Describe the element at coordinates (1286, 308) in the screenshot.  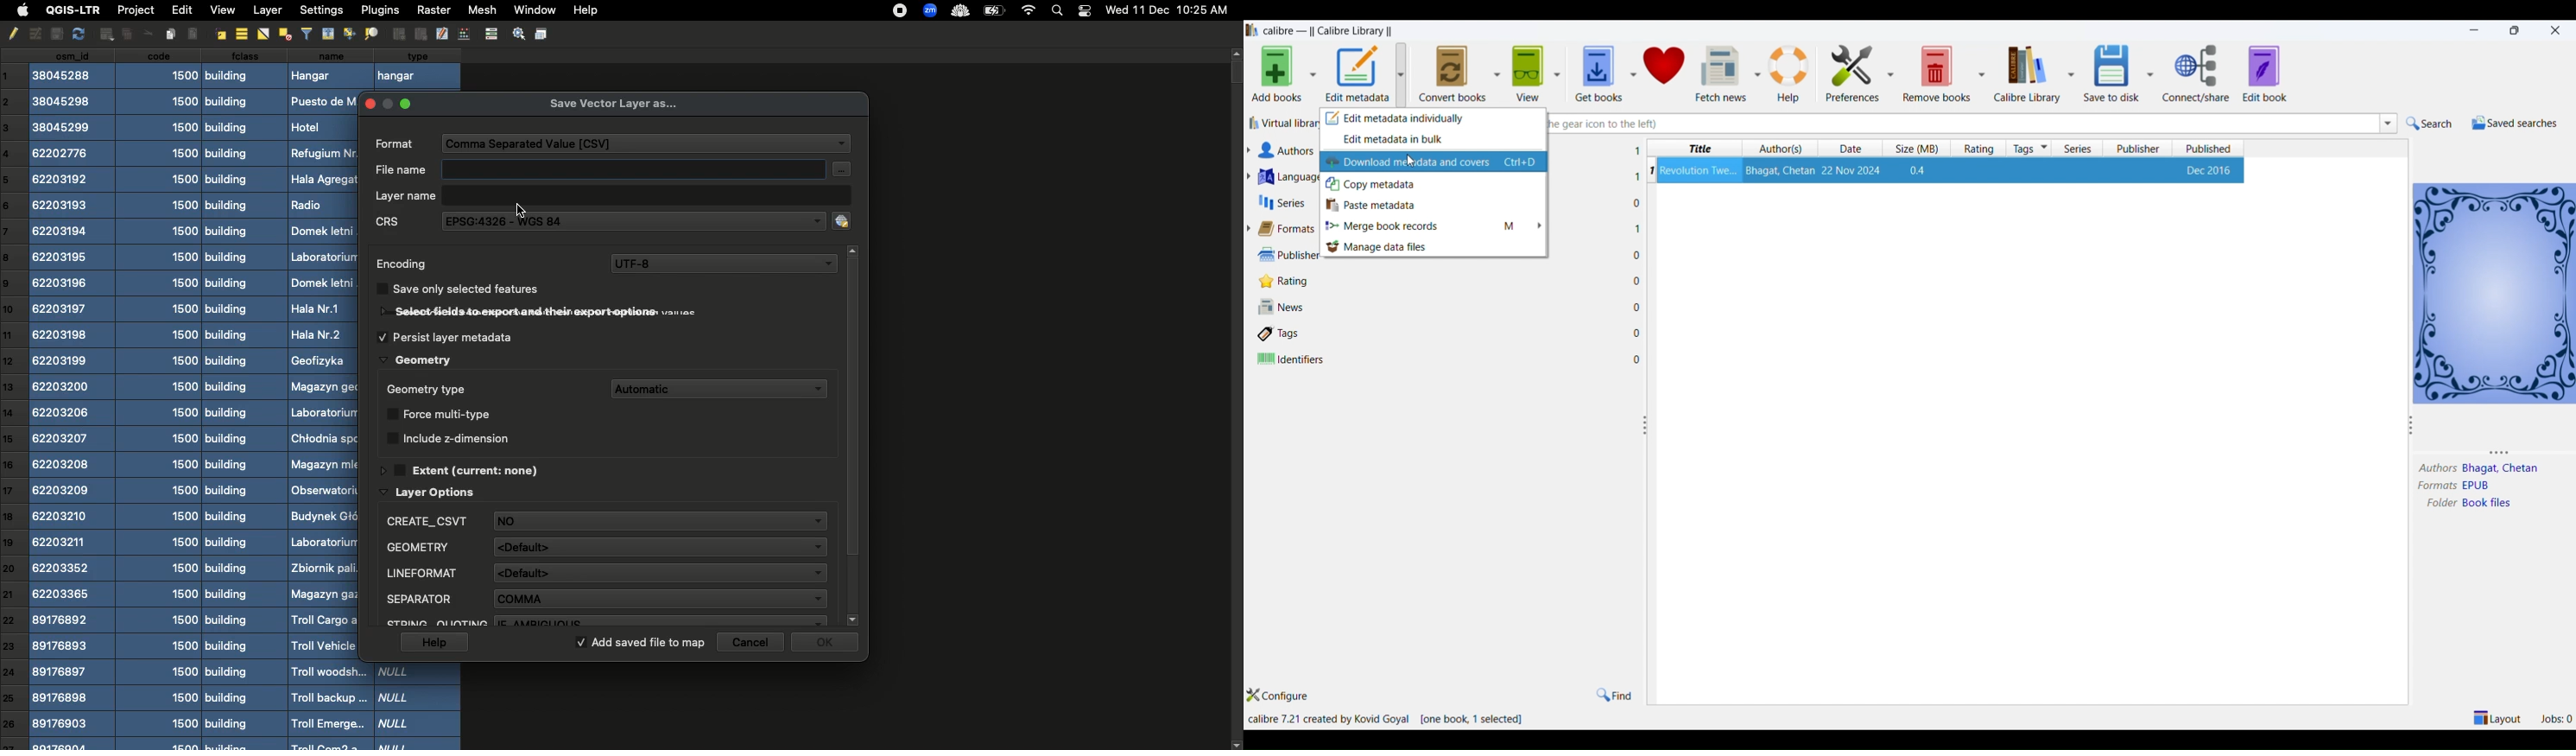
I see `news and number of news` at that location.